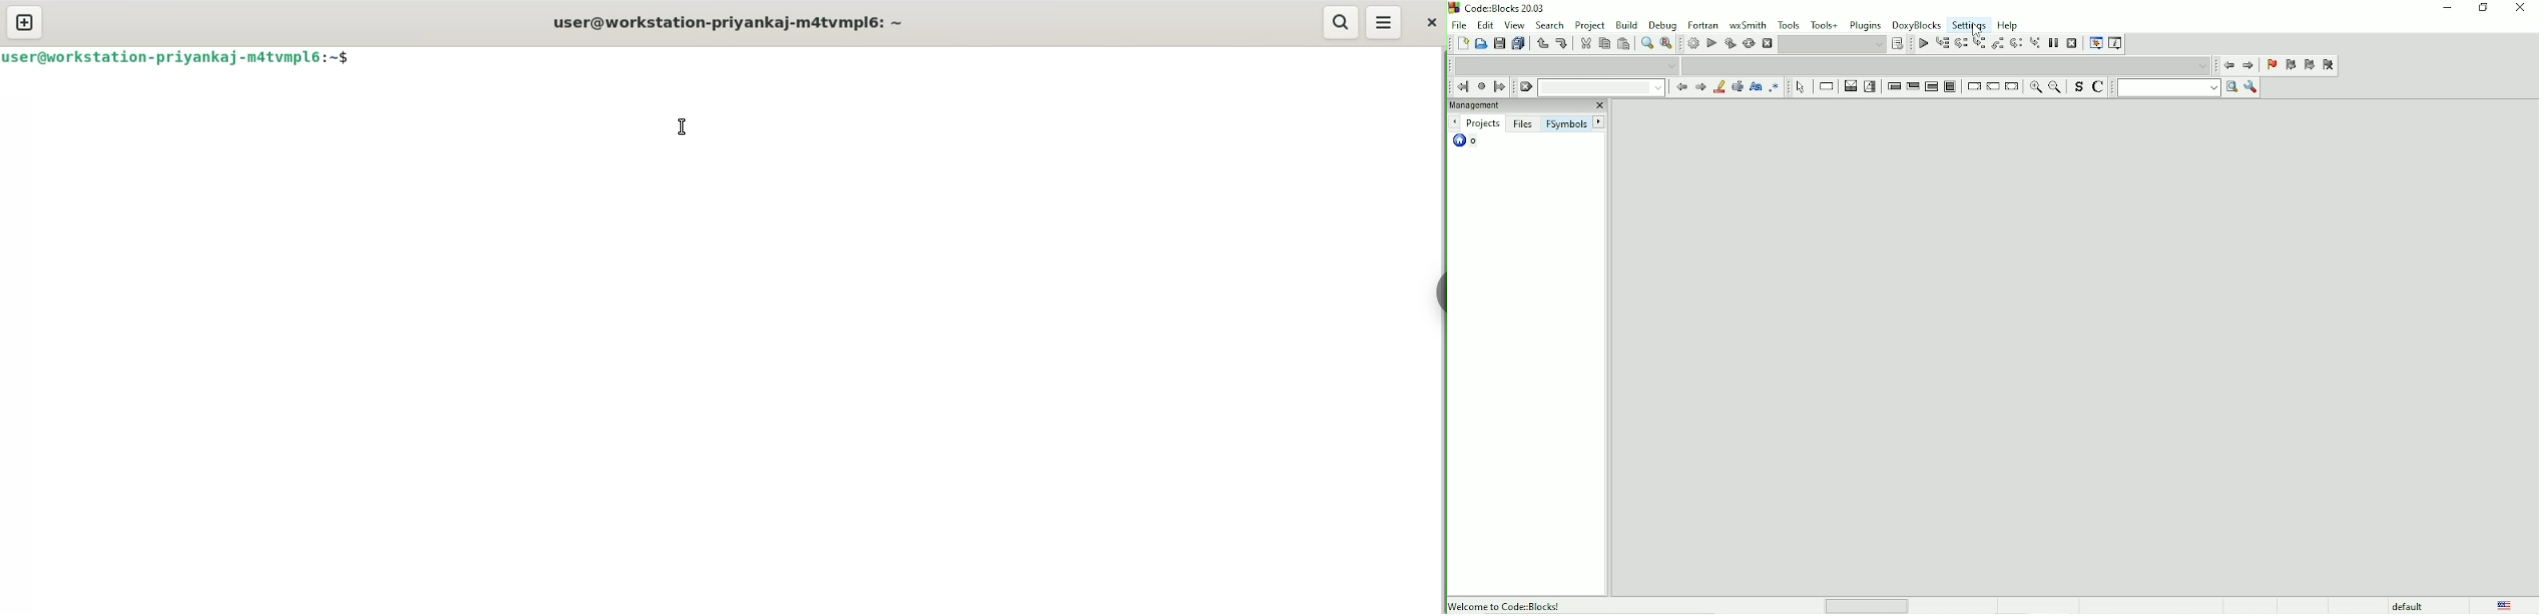  Describe the element at coordinates (2035, 43) in the screenshot. I see `Step into instruction` at that location.